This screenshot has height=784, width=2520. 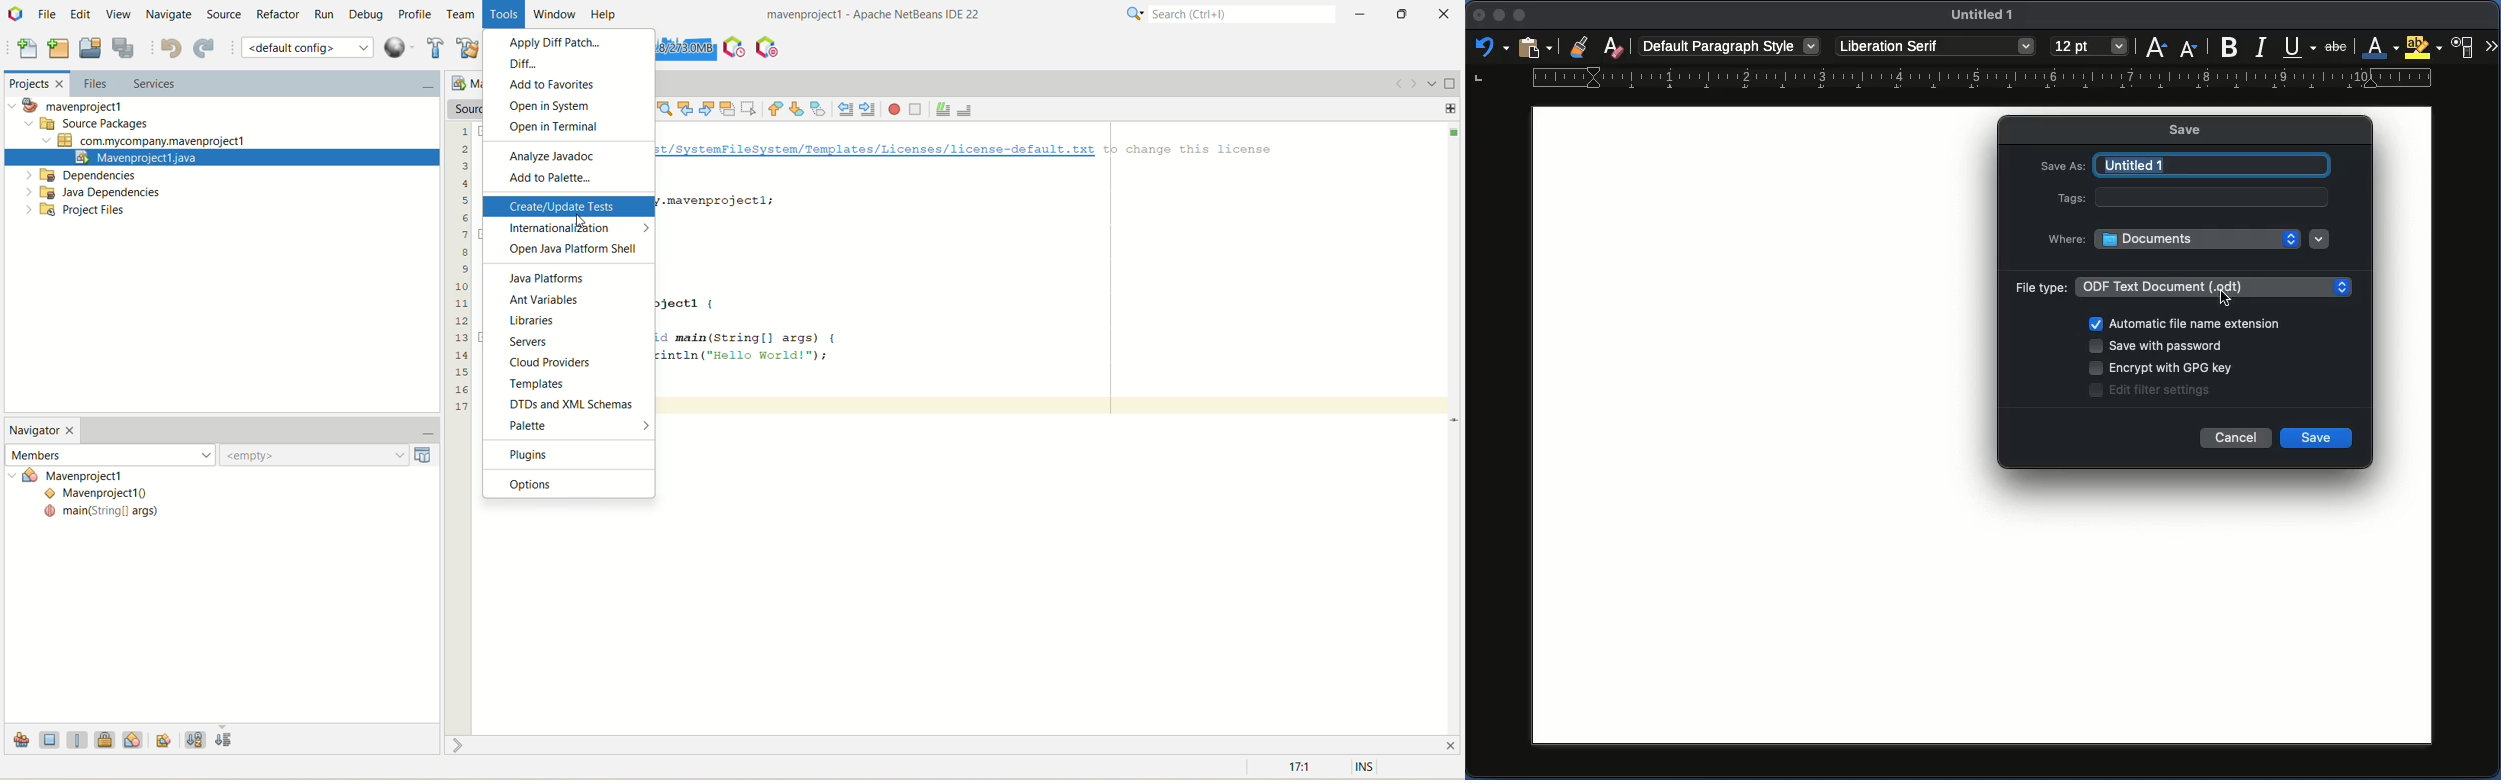 I want to click on Size, so click(x=2089, y=47).